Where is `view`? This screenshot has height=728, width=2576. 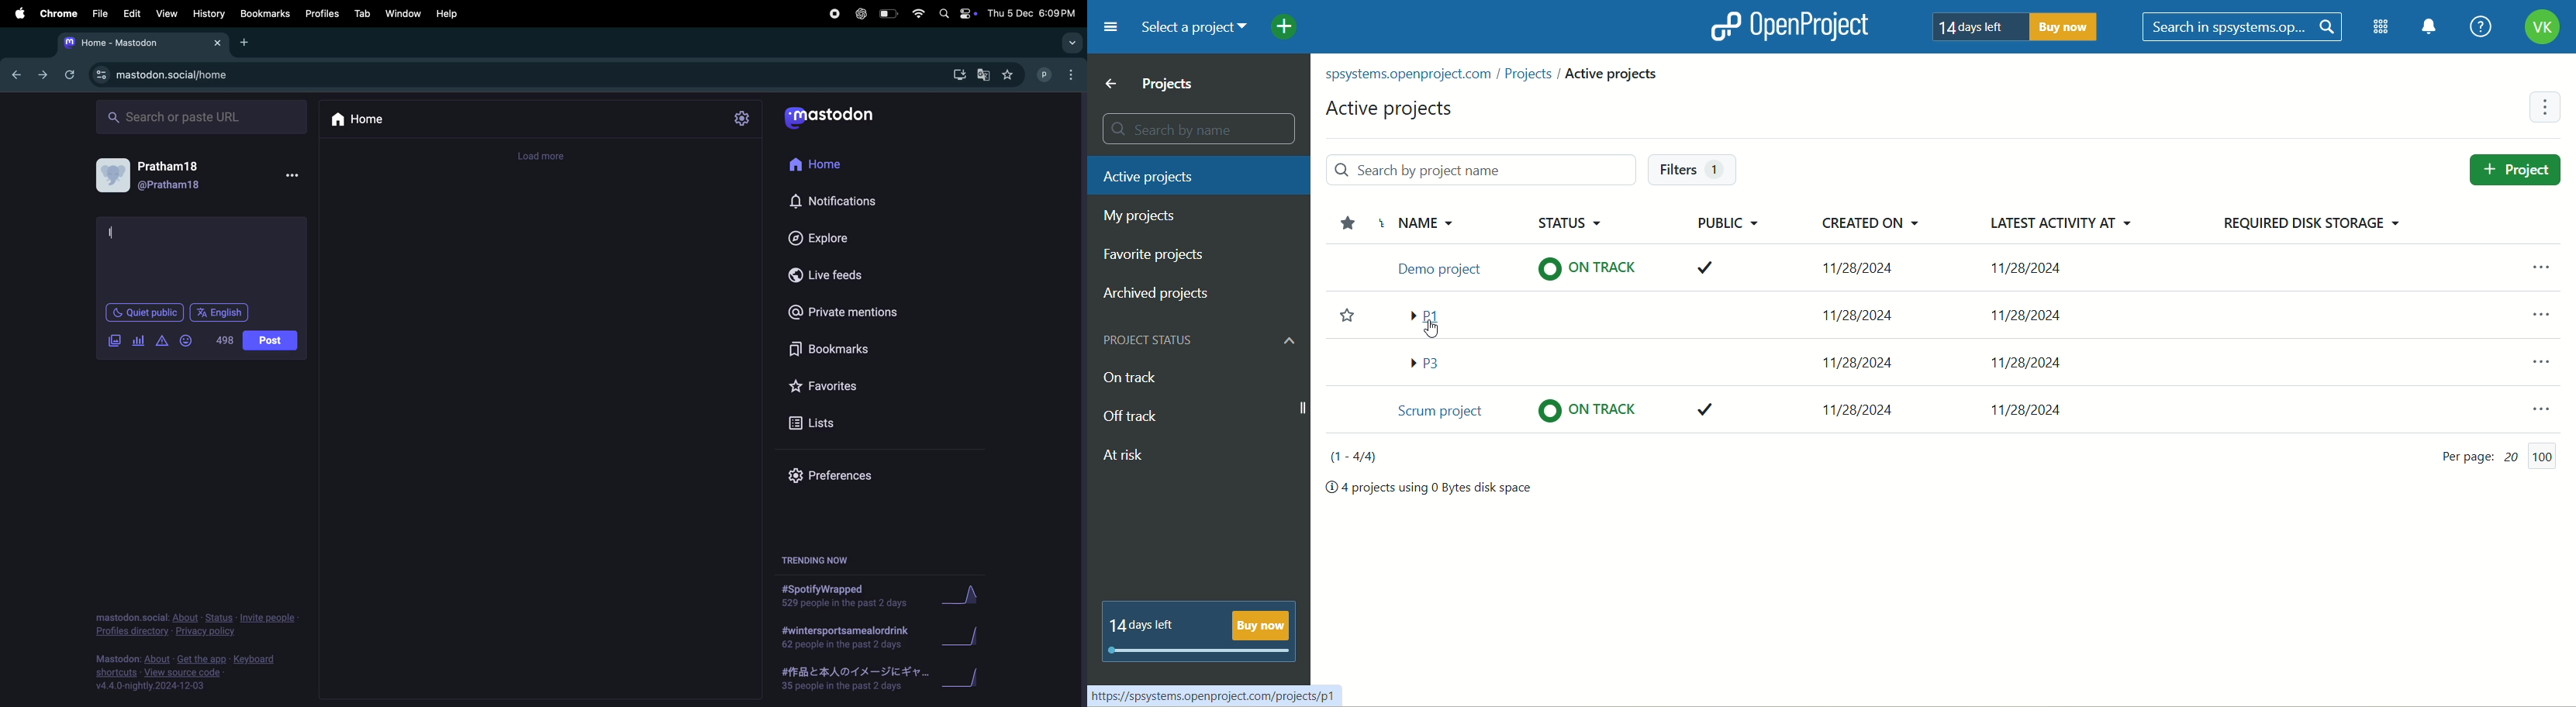 view is located at coordinates (165, 13).